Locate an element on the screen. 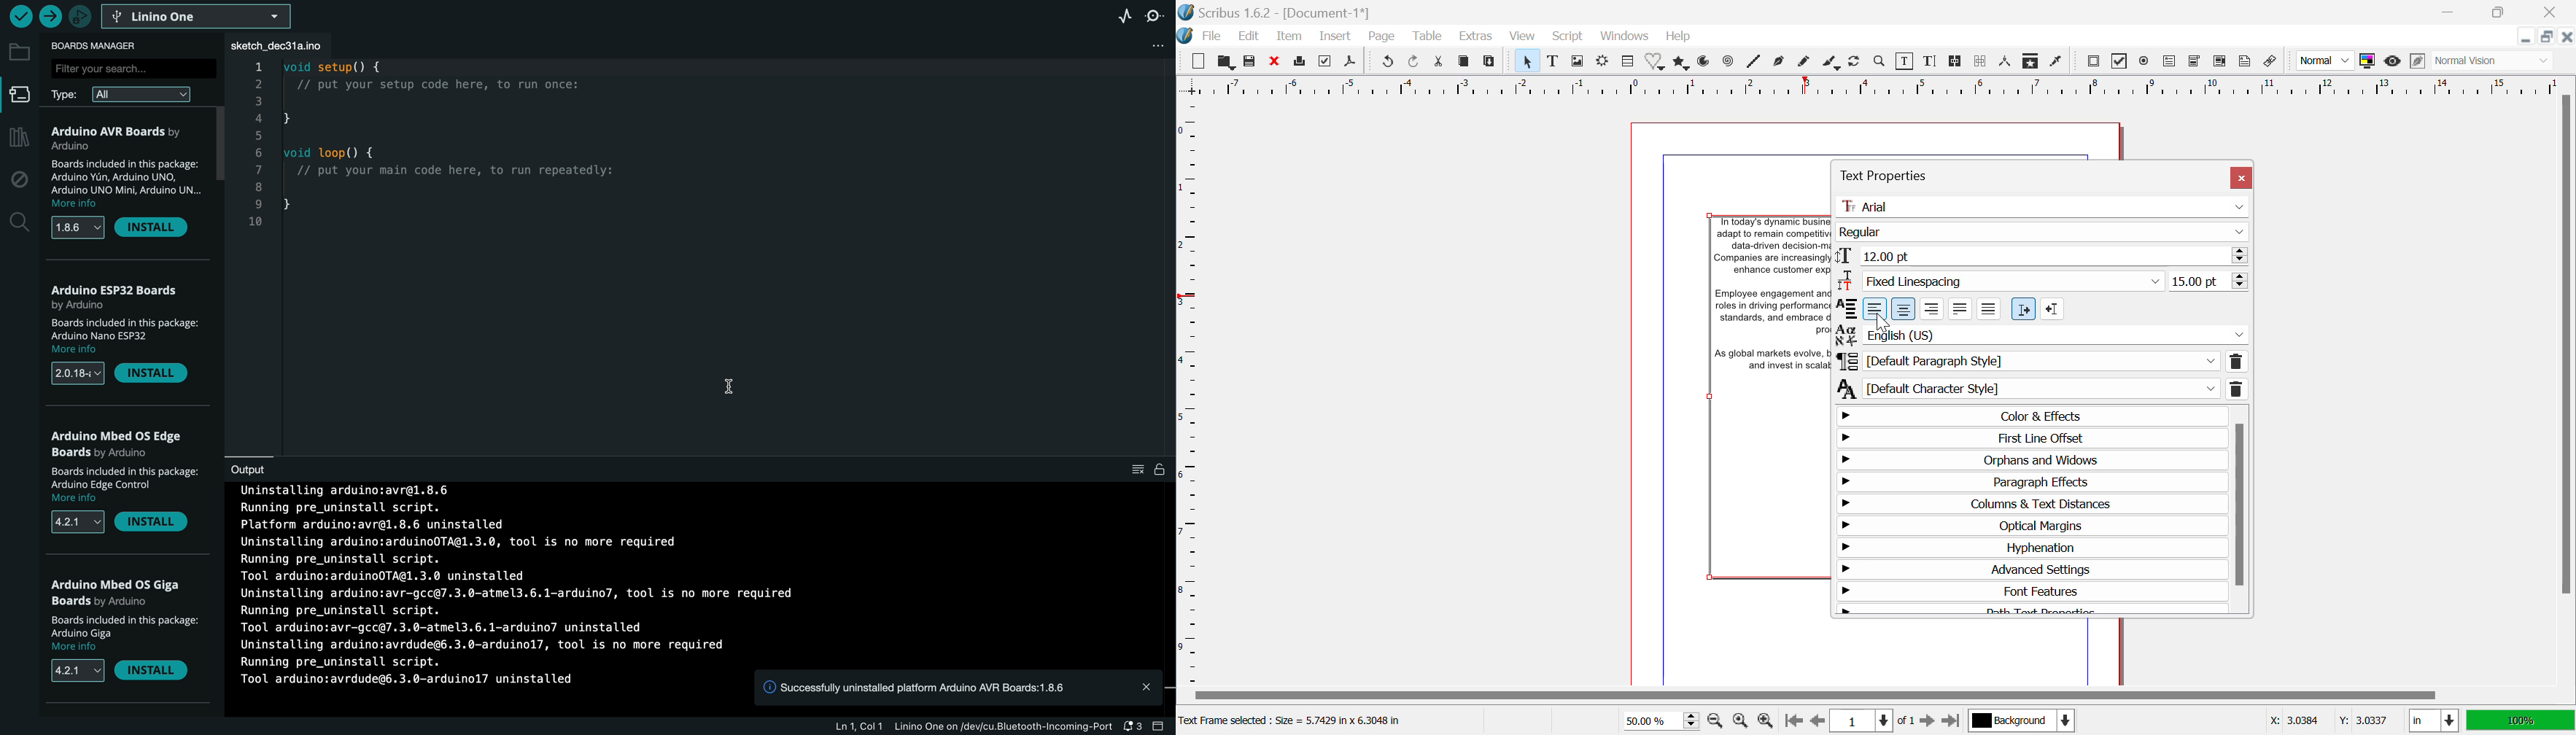  Refresh is located at coordinates (1858, 62).